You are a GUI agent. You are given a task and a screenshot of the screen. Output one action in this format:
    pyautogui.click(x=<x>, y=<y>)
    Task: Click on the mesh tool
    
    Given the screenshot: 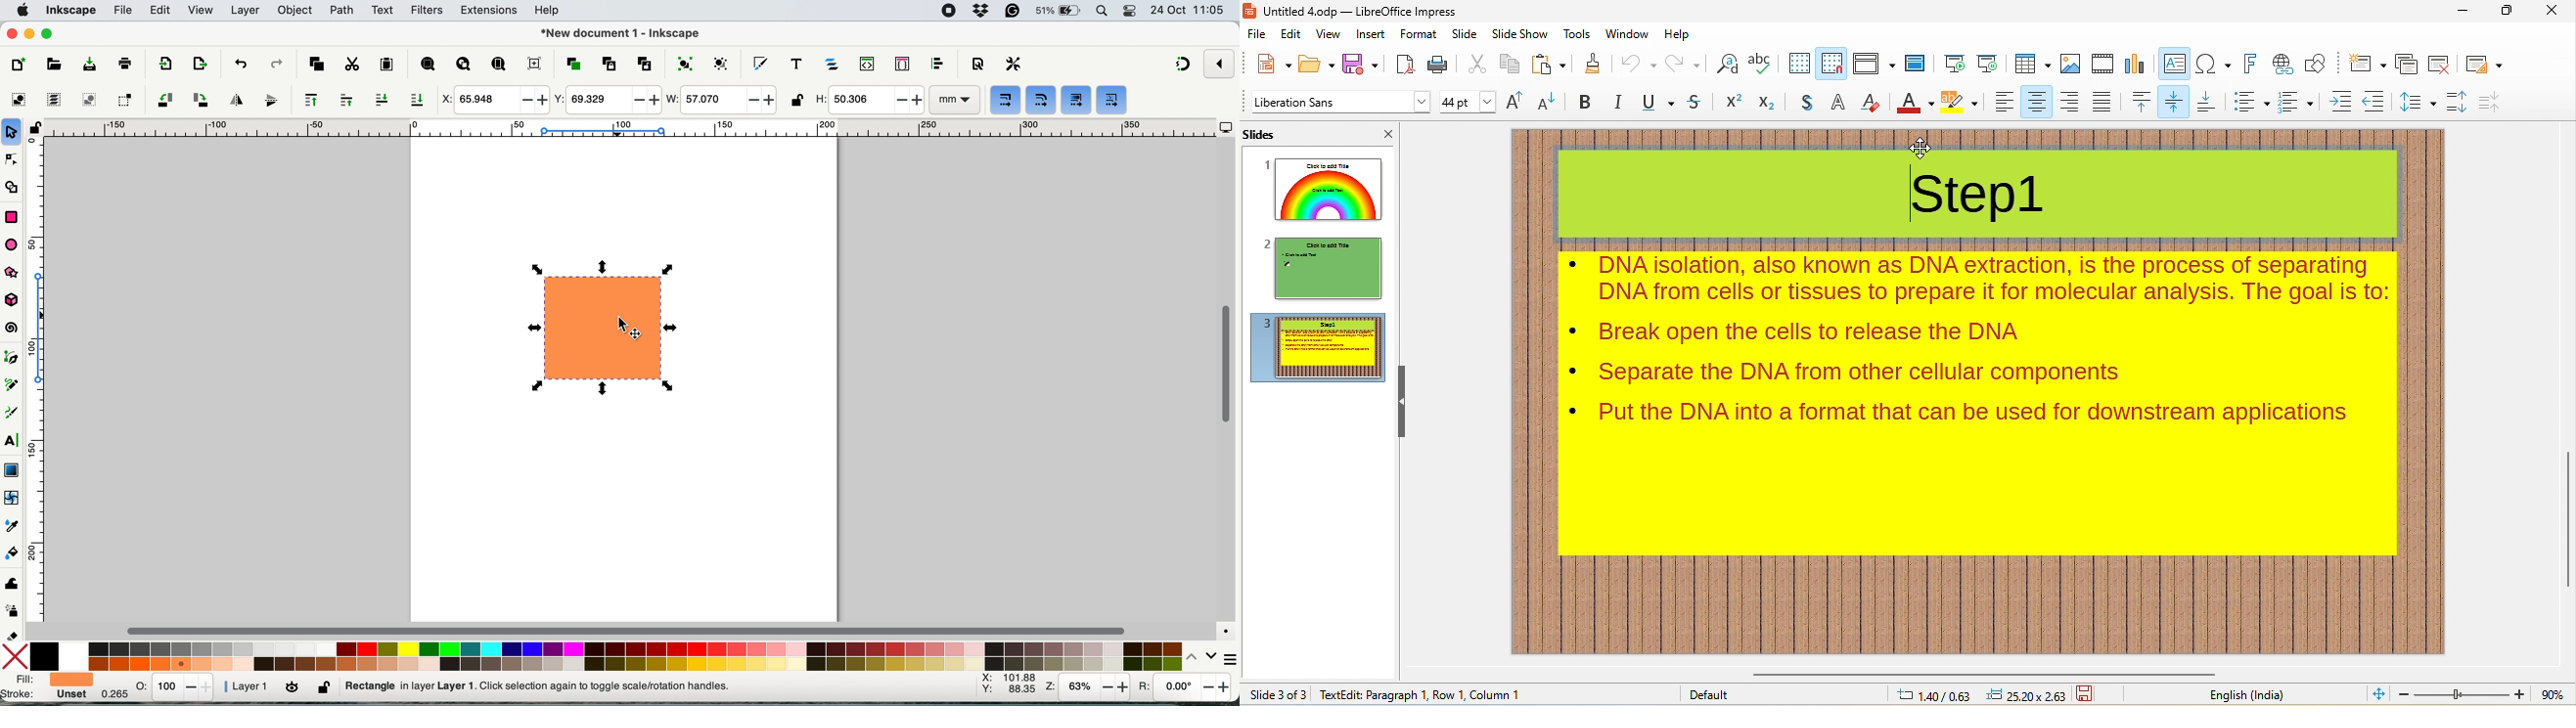 What is the action you would take?
    pyautogui.click(x=12, y=499)
    